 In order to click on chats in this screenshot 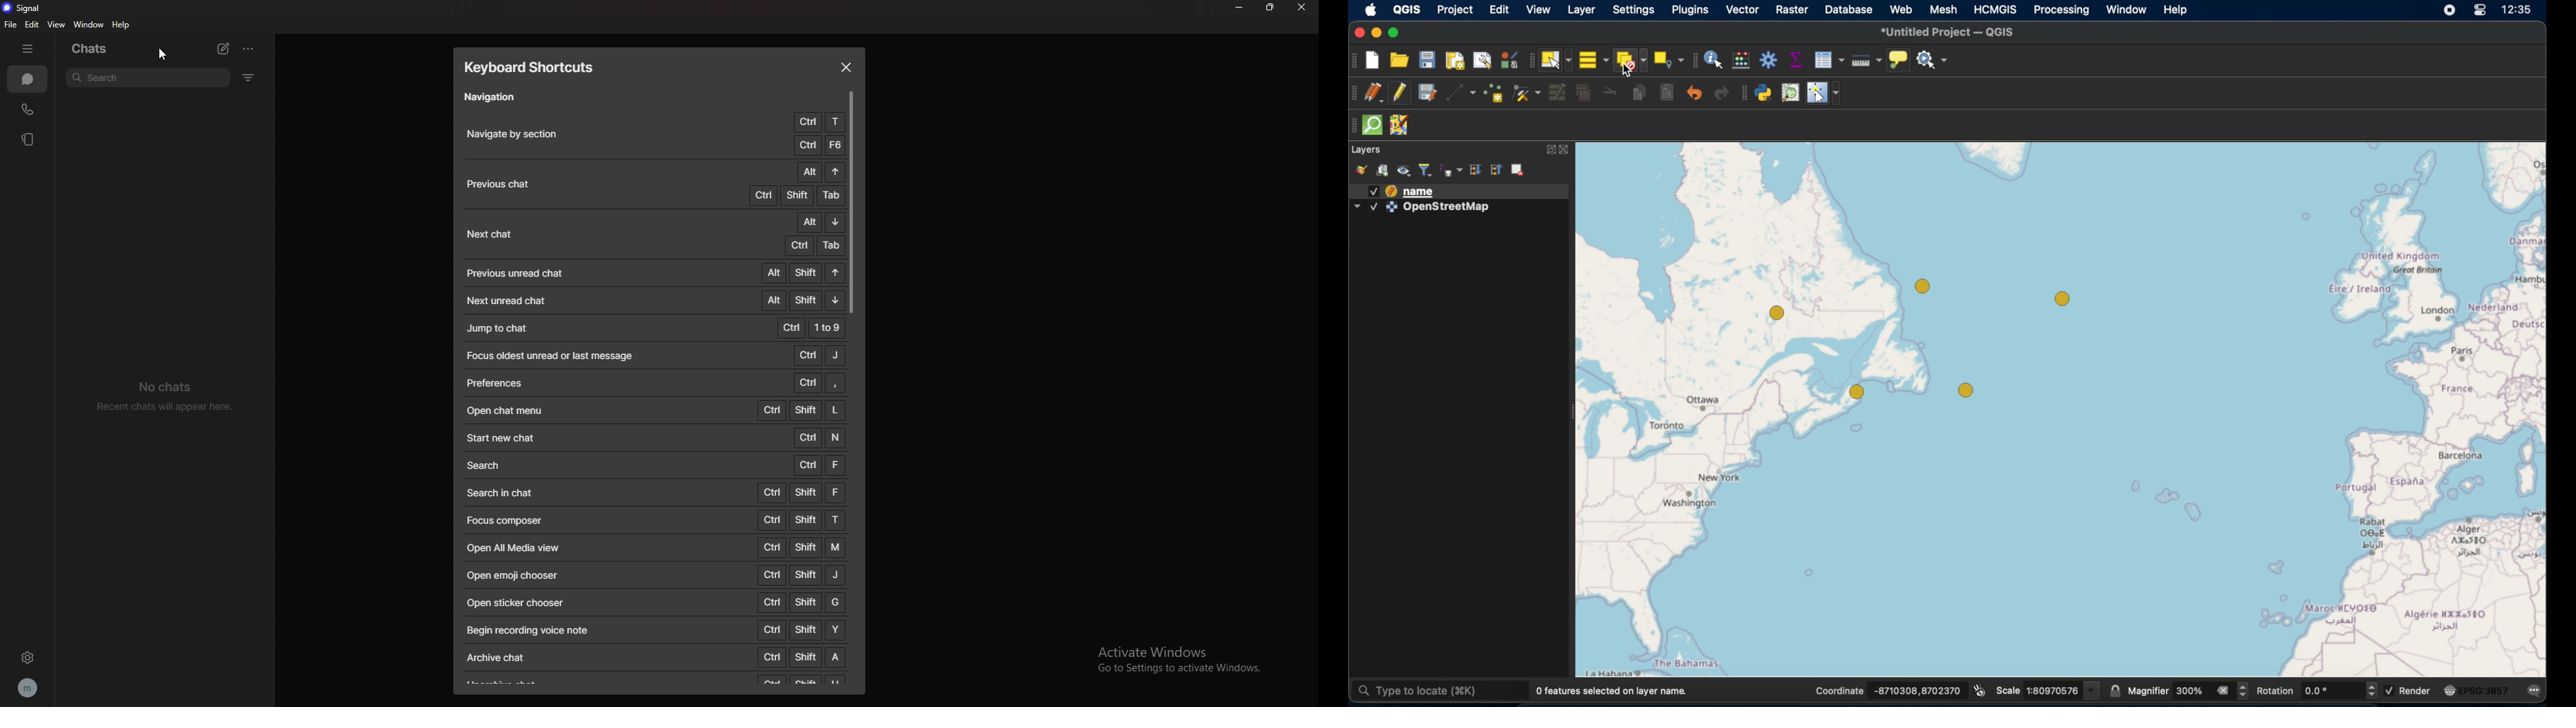, I will do `click(27, 79)`.